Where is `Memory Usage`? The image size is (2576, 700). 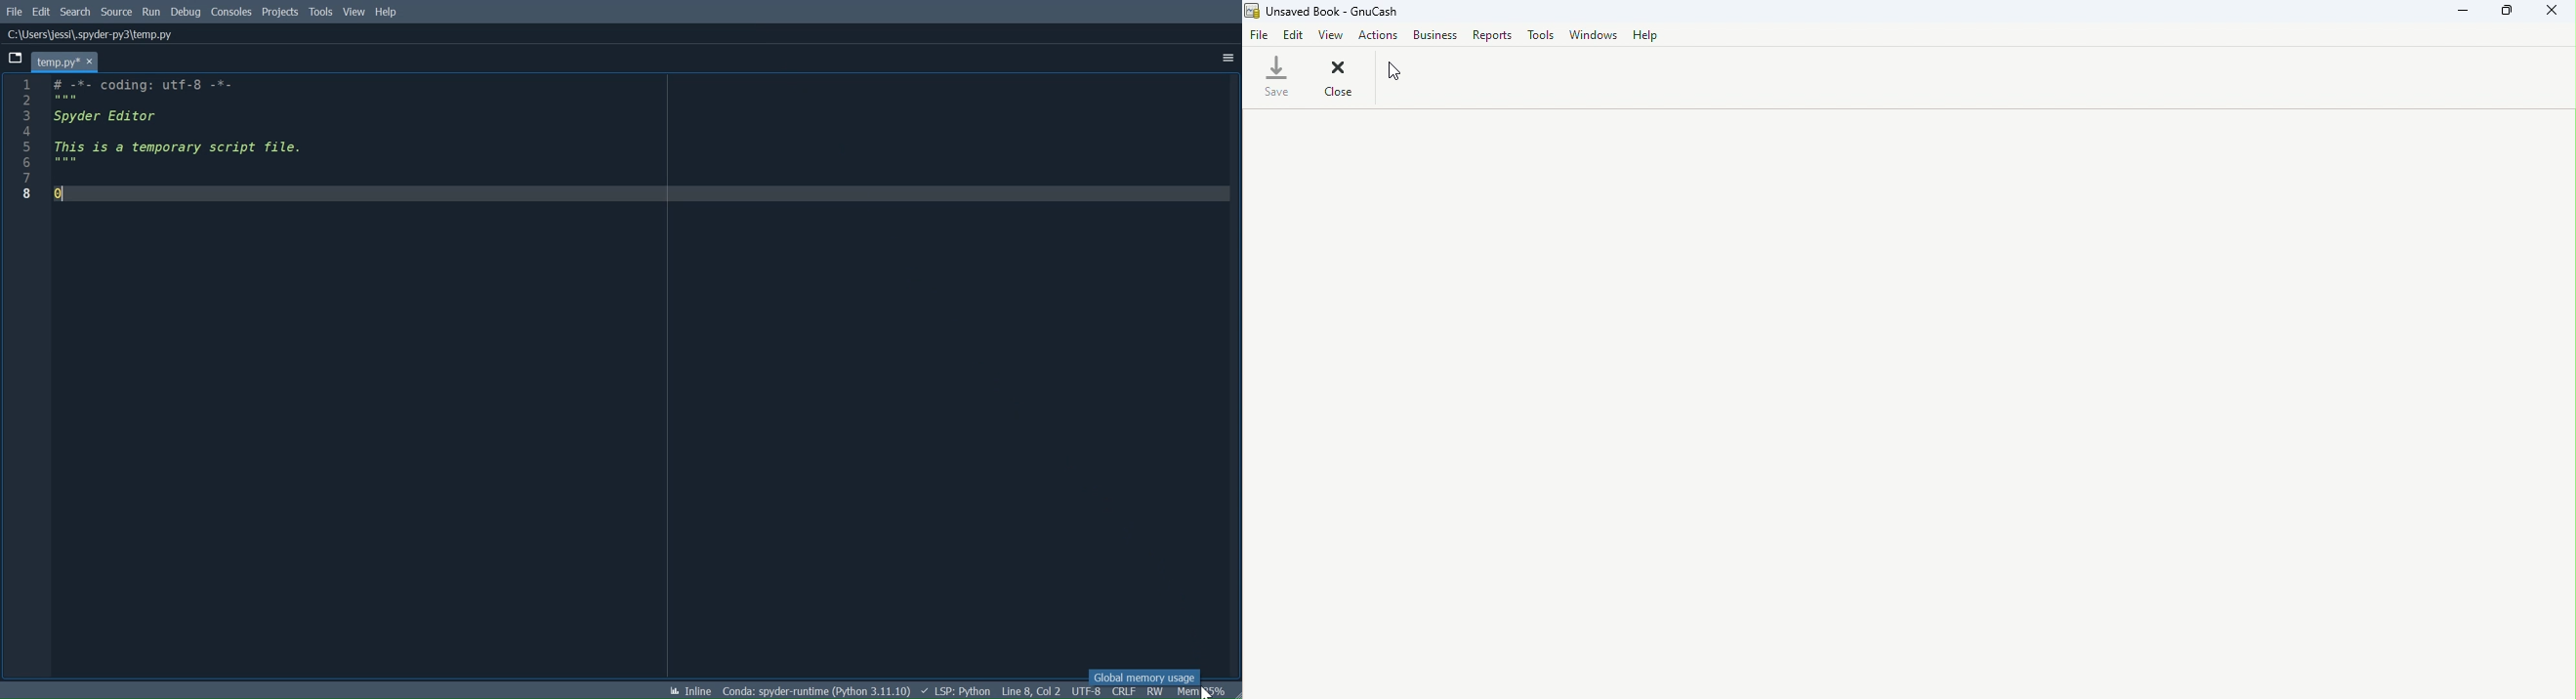 Memory Usage is located at coordinates (1200, 692).